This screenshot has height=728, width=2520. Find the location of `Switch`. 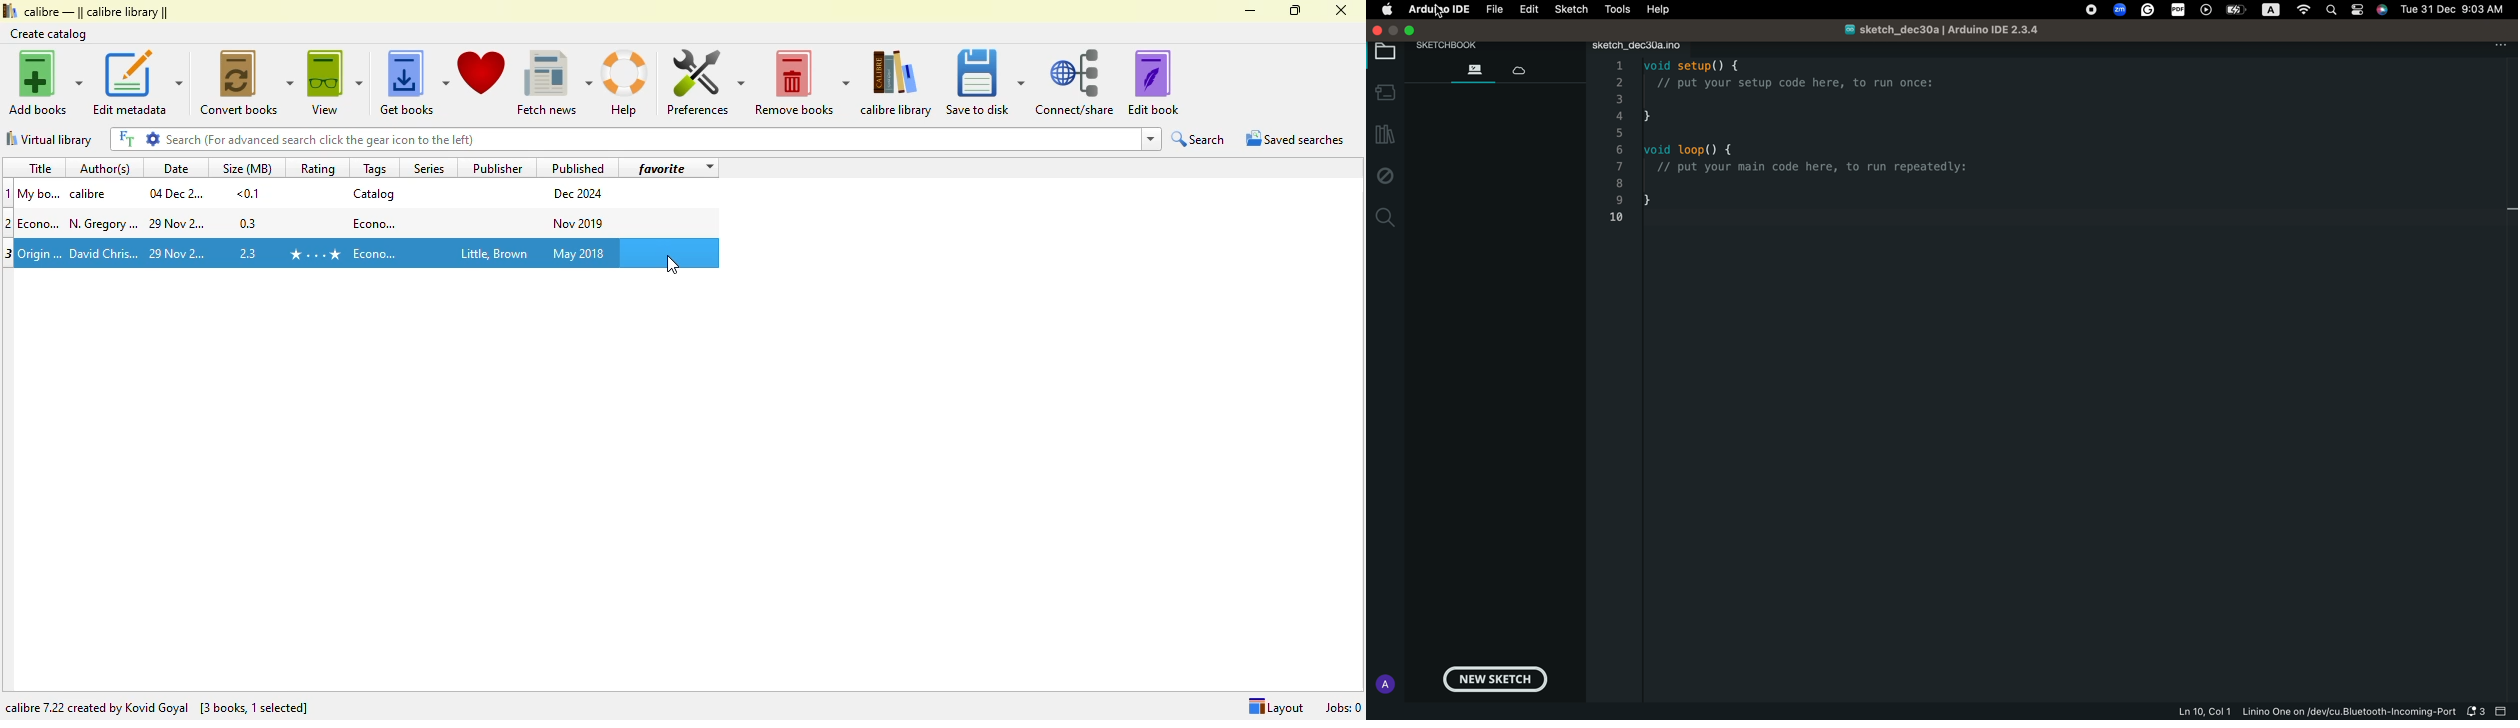

Switch is located at coordinates (2358, 10).